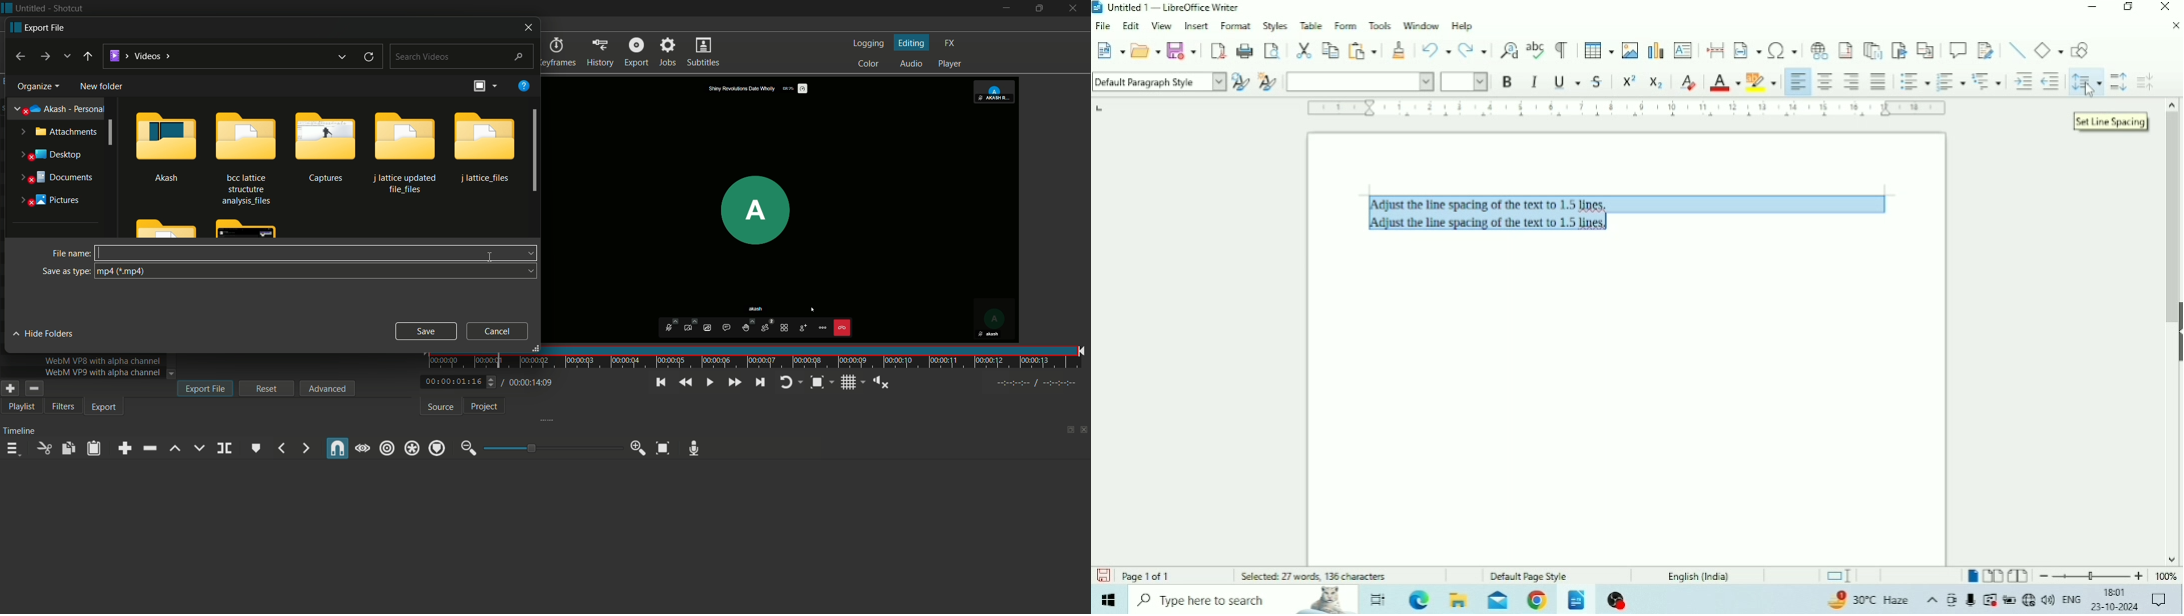 This screenshot has width=2184, height=616. What do you see at coordinates (439, 407) in the screenshot?
I see `source` at bounding box center [439, 407].